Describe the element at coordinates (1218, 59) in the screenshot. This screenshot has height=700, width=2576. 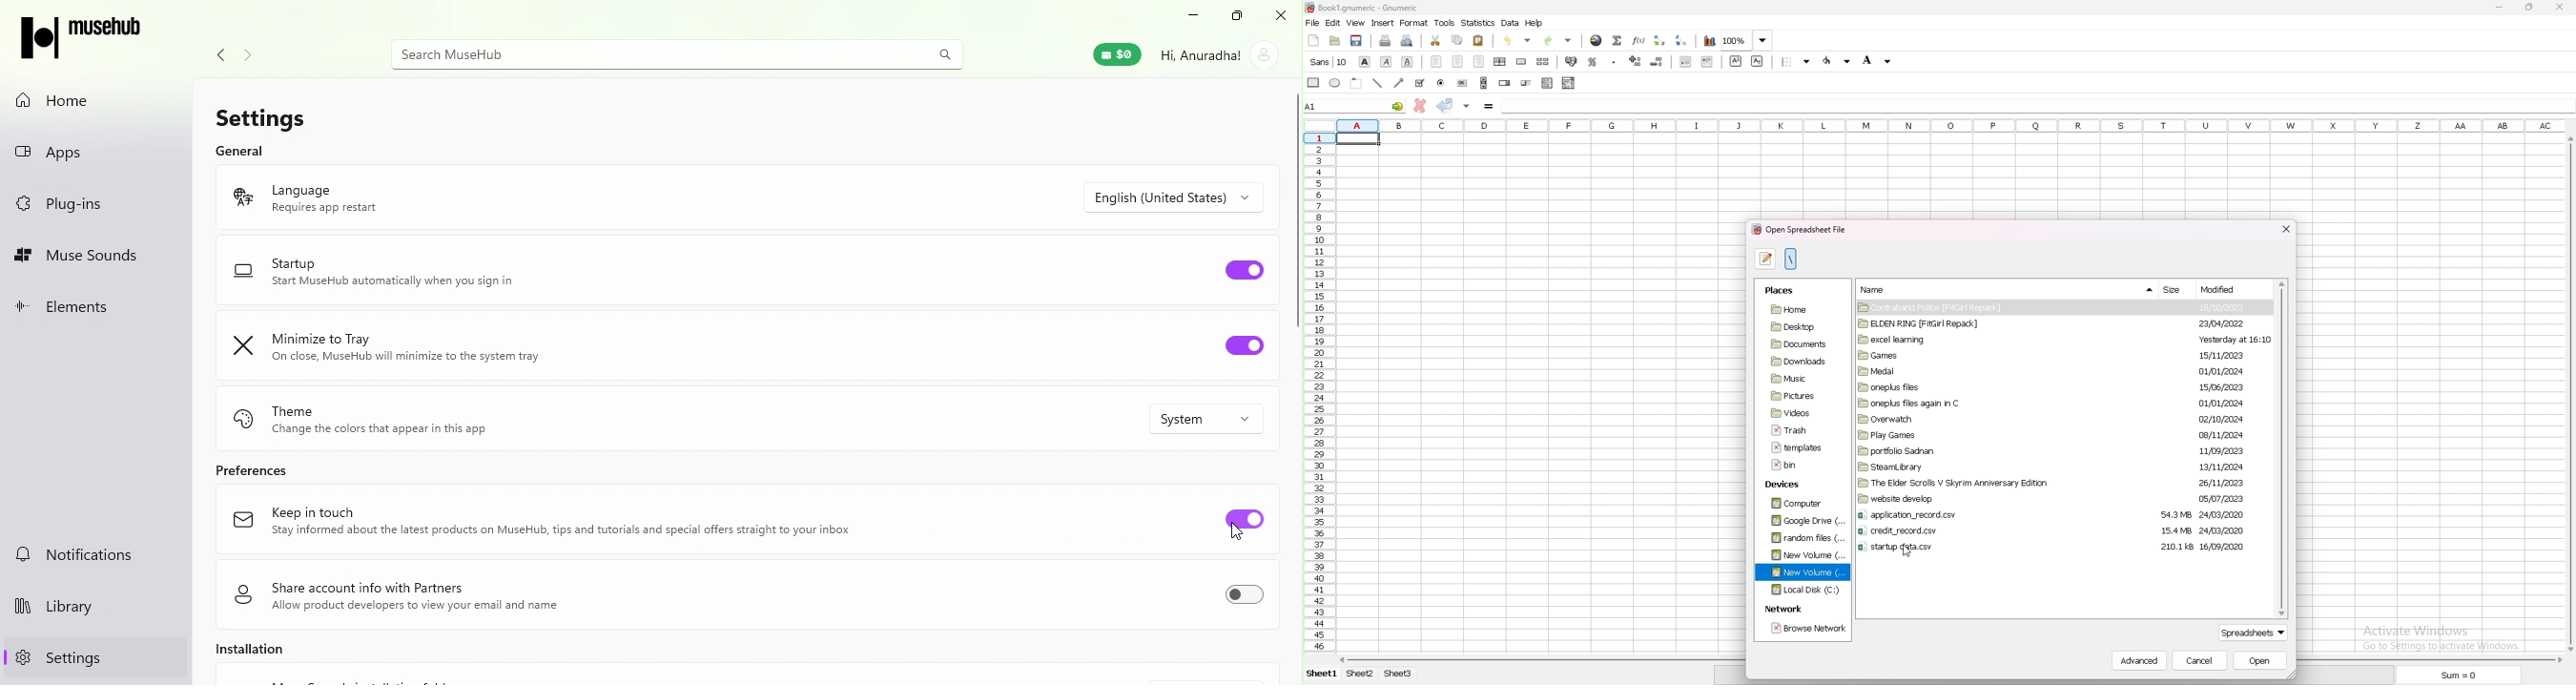
I see `Account` at that location.